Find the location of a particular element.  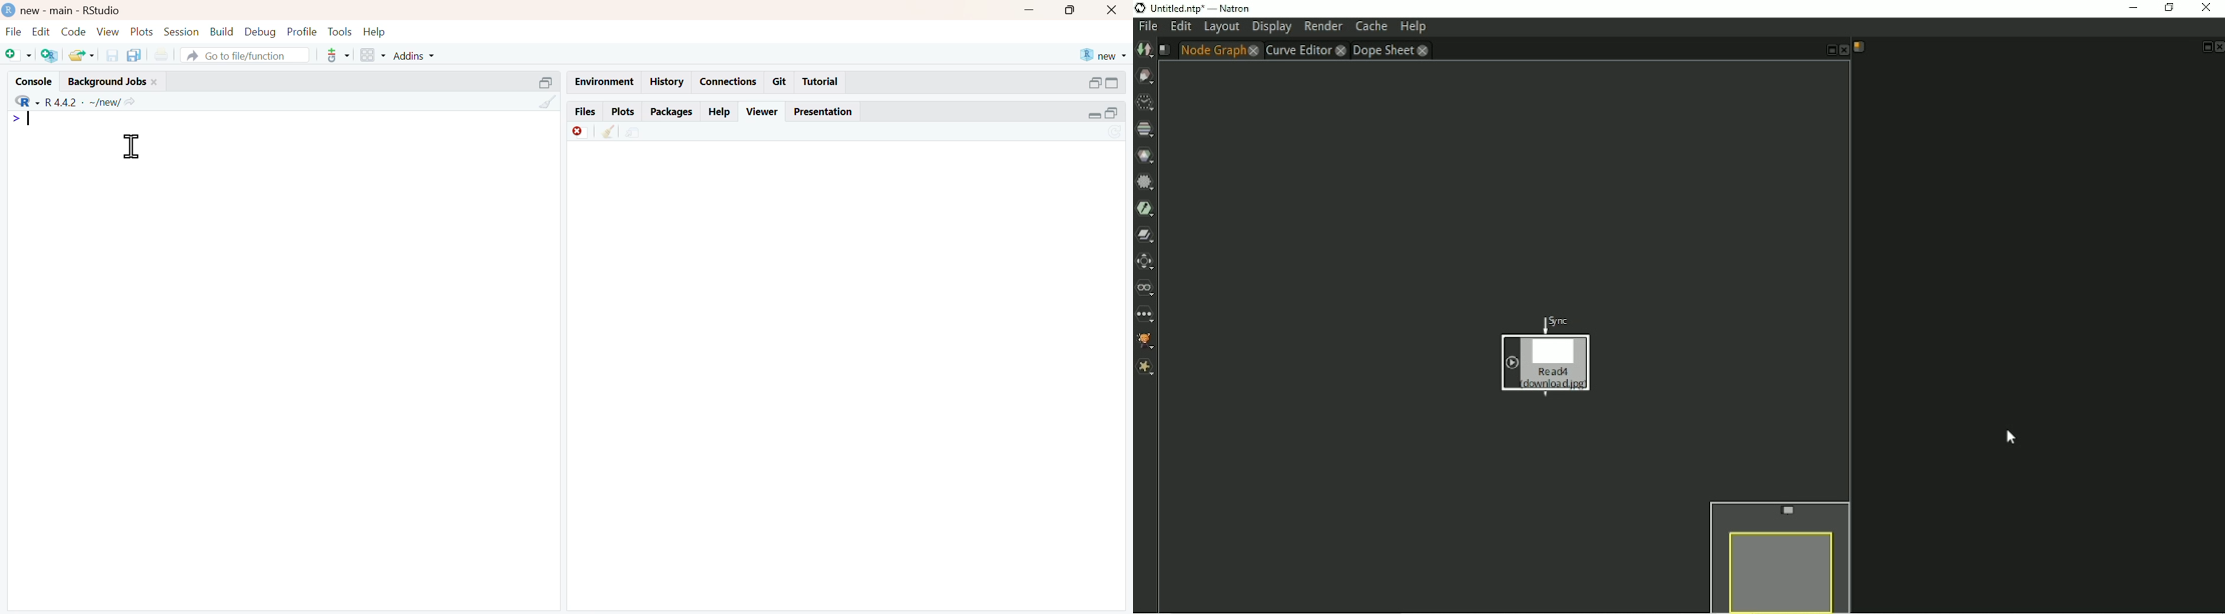

> is located at coordinates (16, 119).